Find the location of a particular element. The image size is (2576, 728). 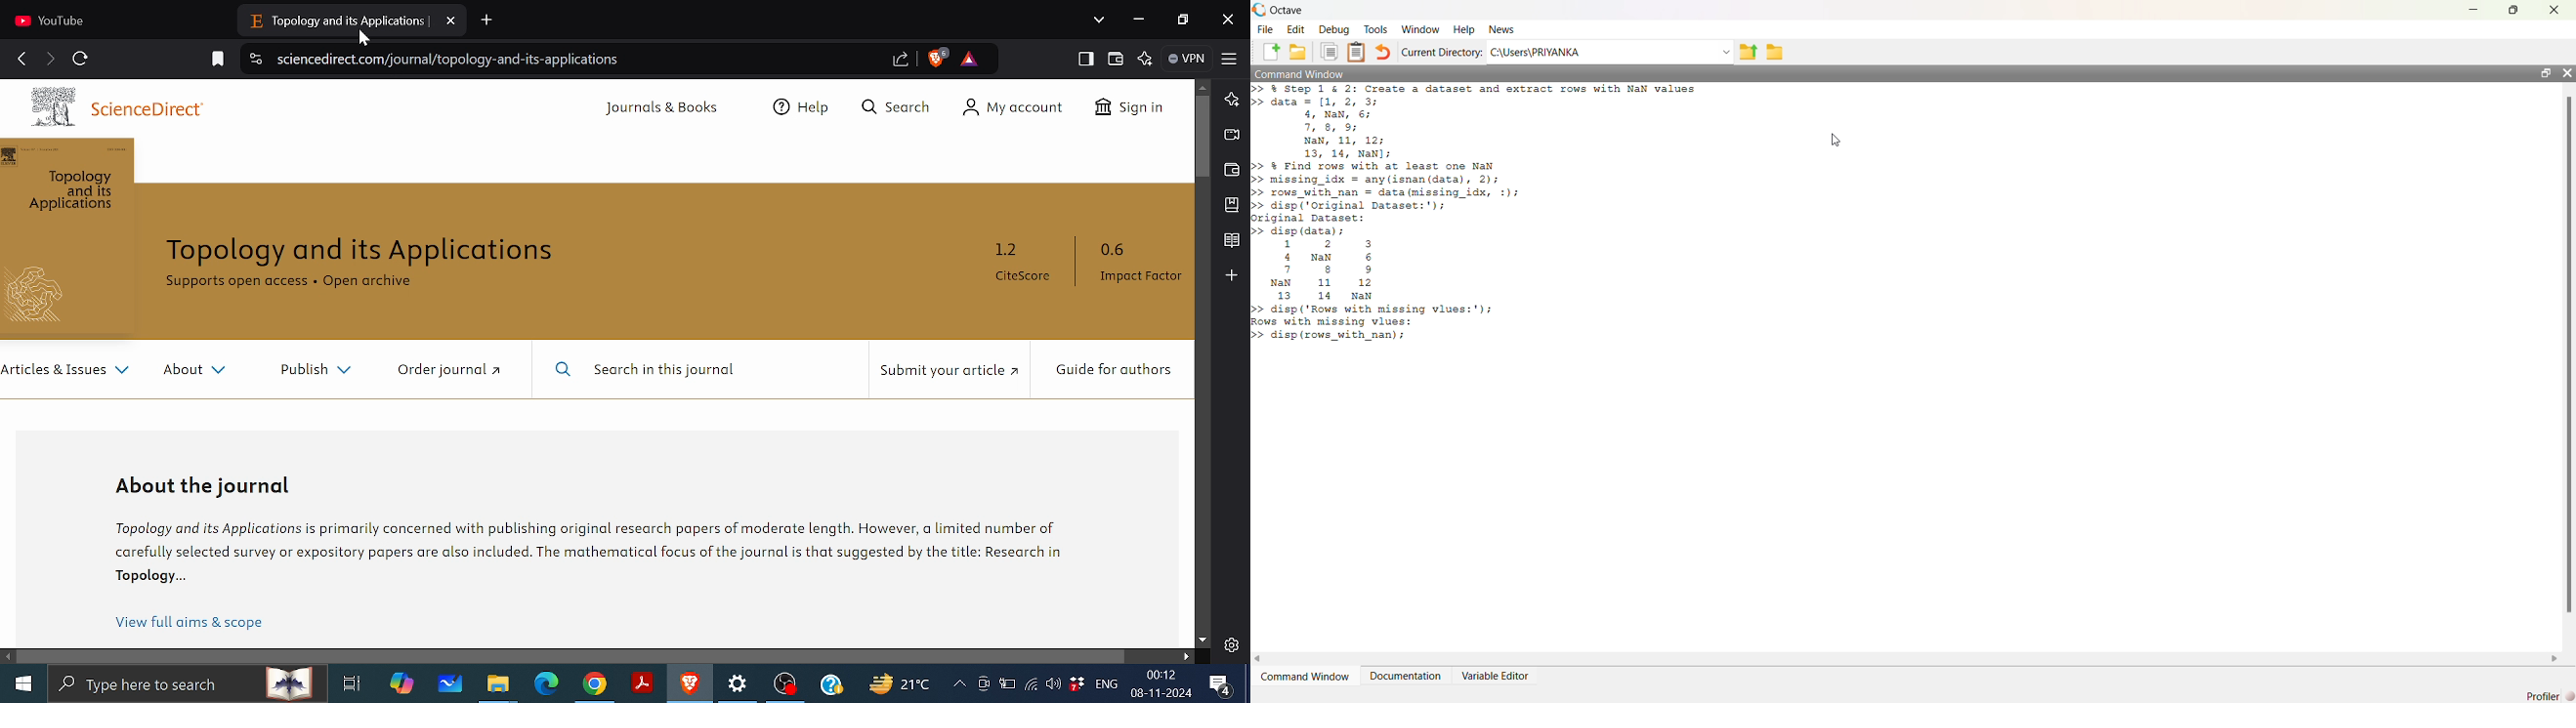

Adobe reader is located at coordinates (643, 683).